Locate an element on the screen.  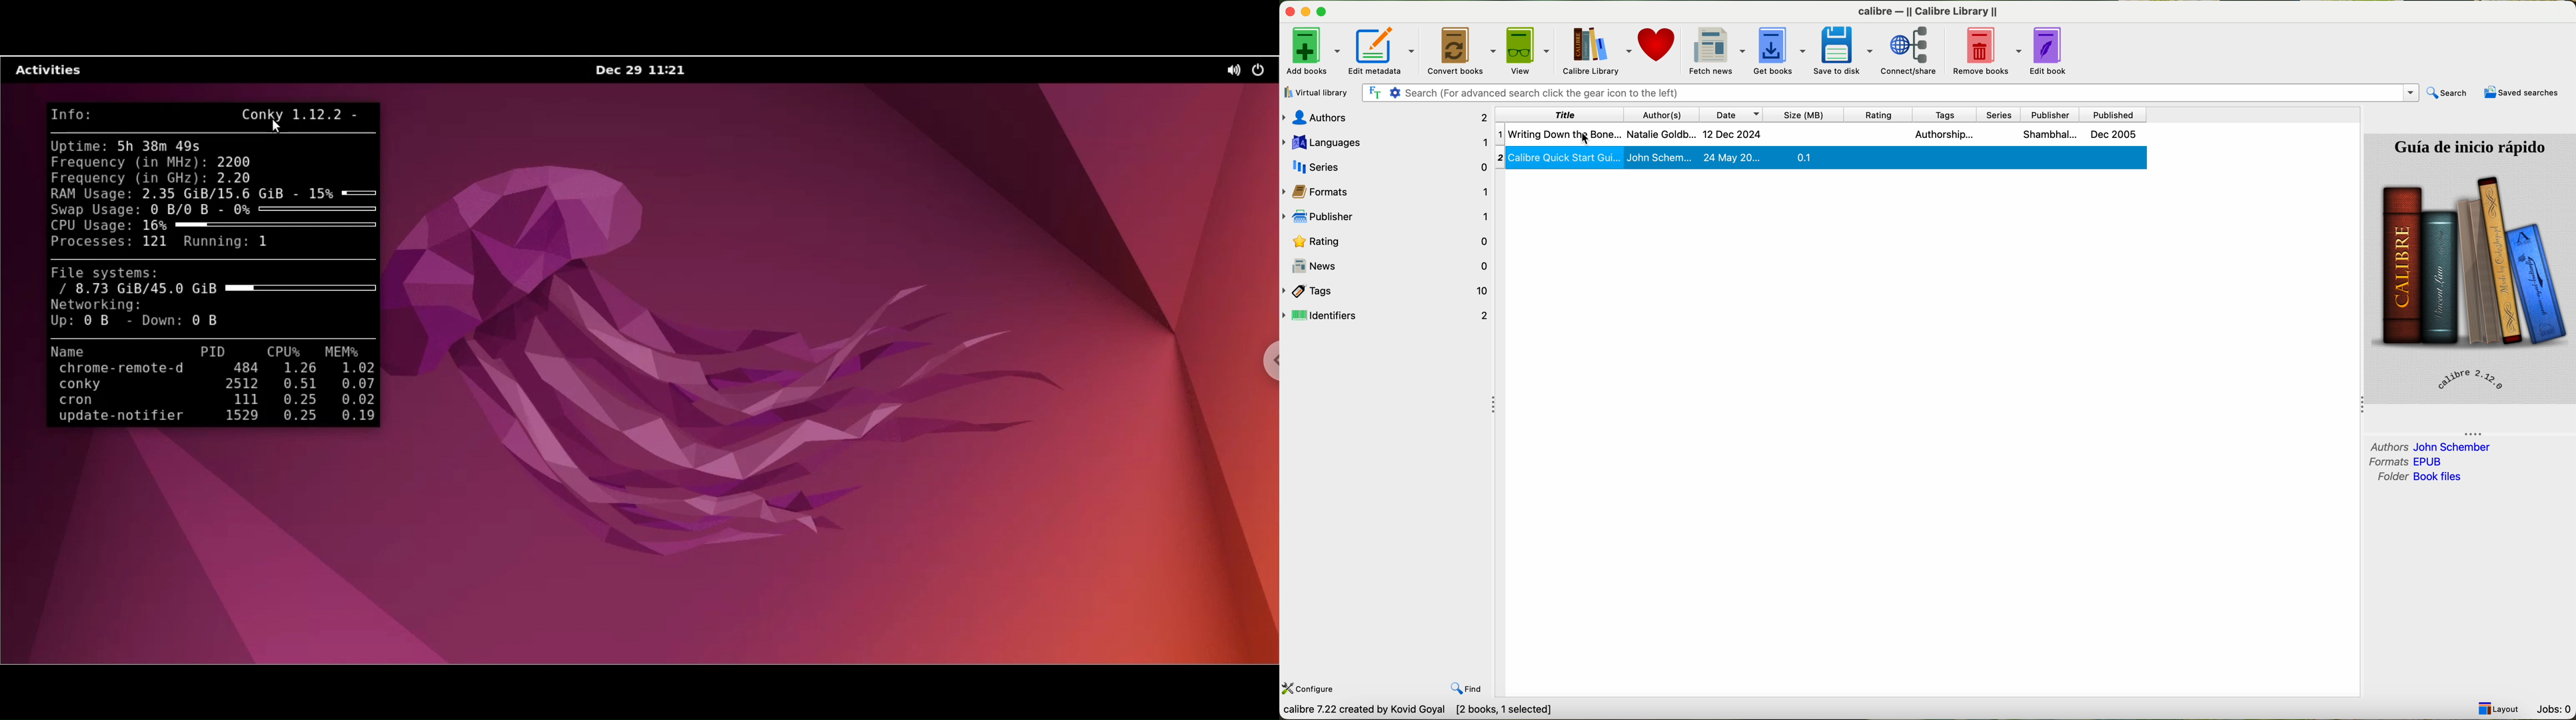
connect/share is located at coordinates (1908, 52).